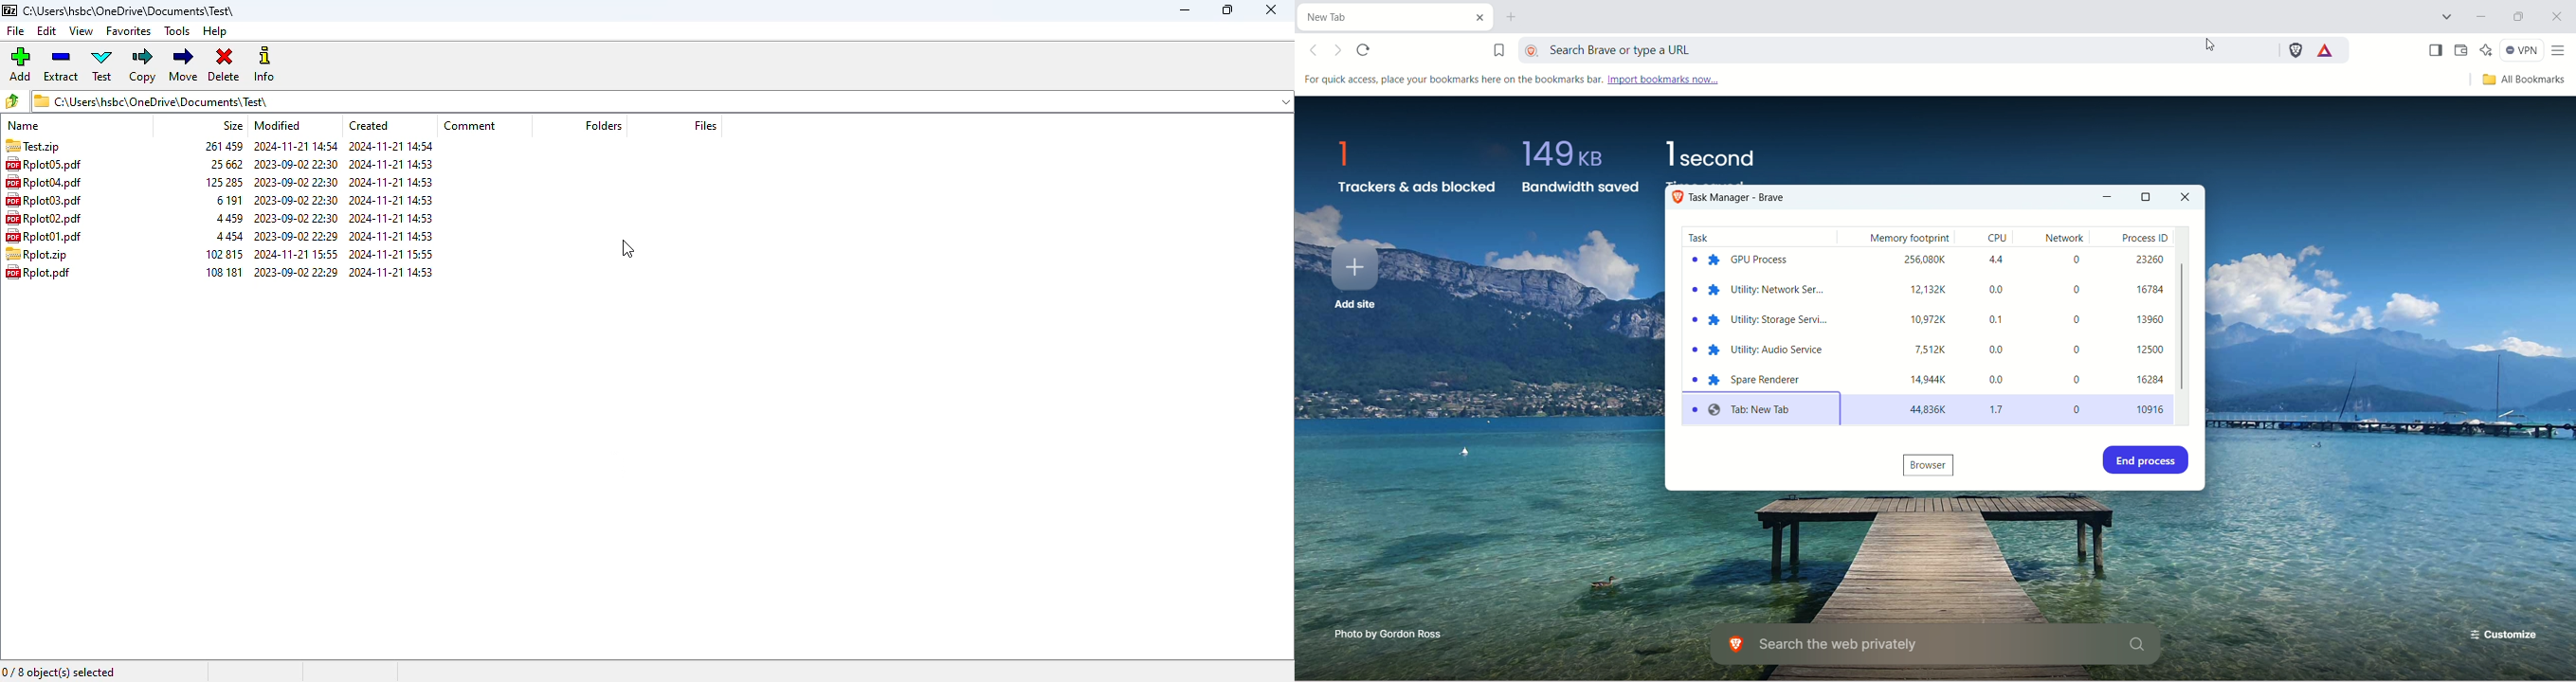 This screenshot has height=700, width=2576. I want to click on go backward, so click(1317, 51).